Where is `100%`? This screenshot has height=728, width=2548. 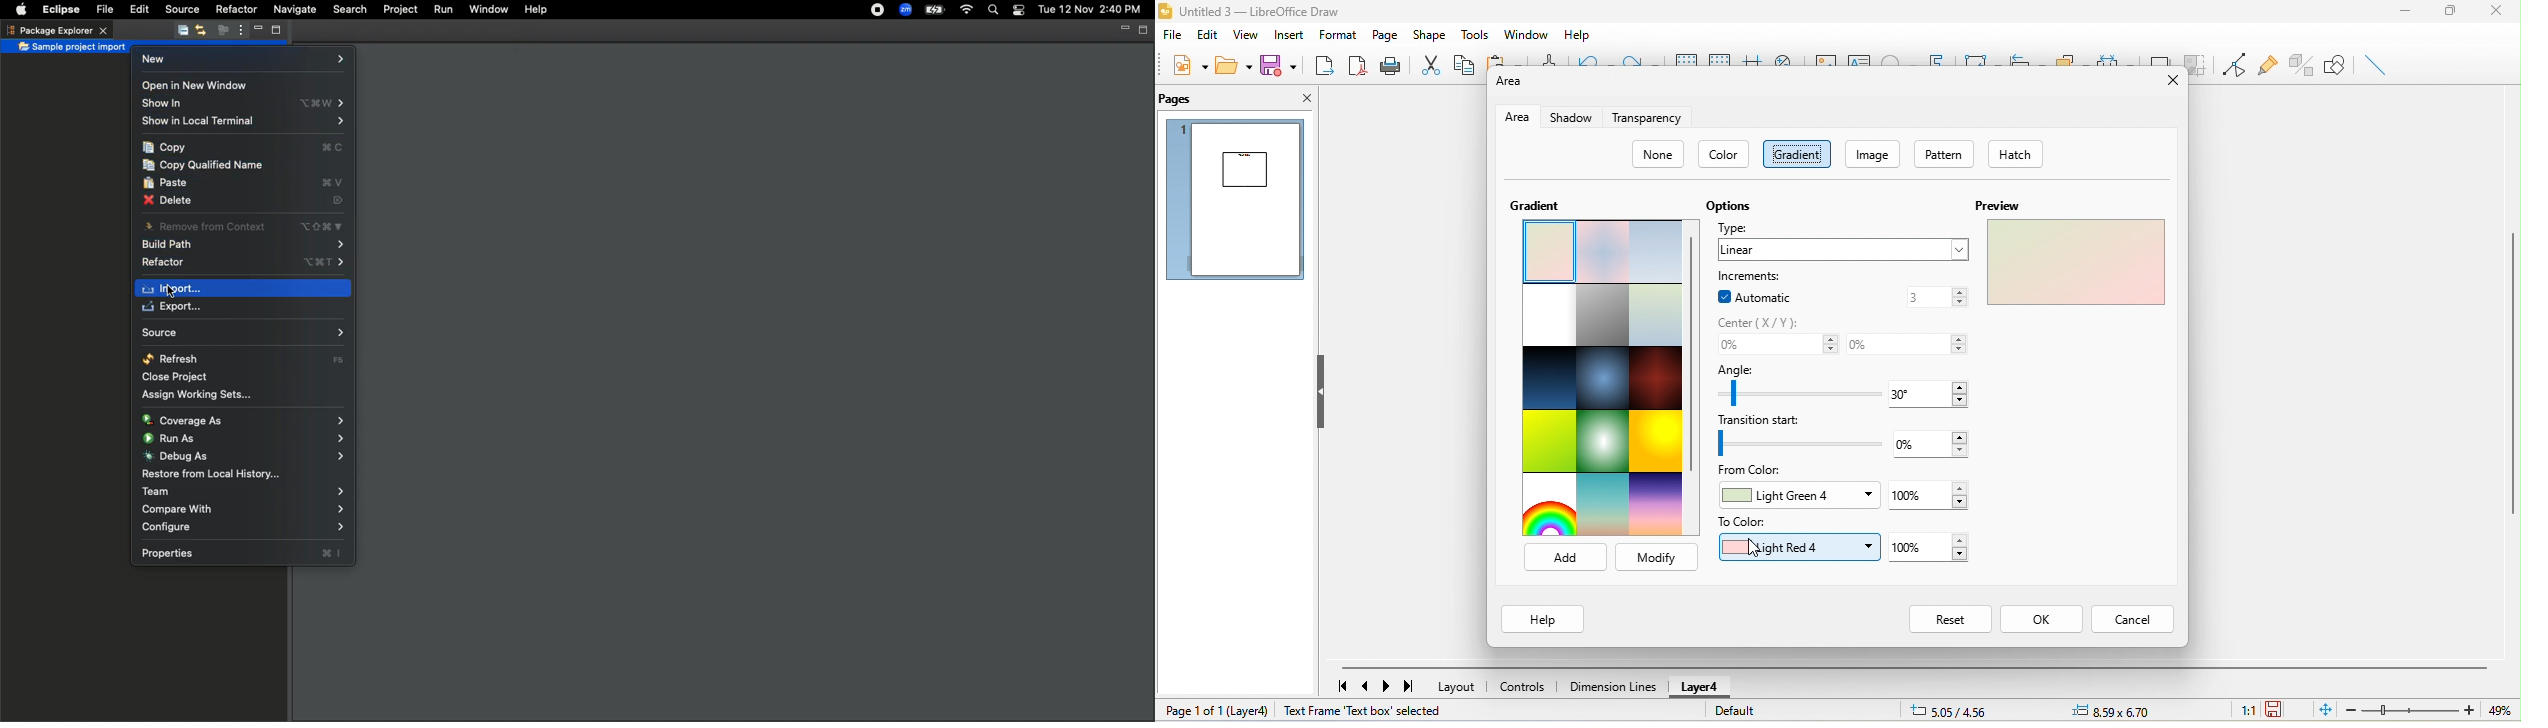
100% is located at coordinates (1932, 494).